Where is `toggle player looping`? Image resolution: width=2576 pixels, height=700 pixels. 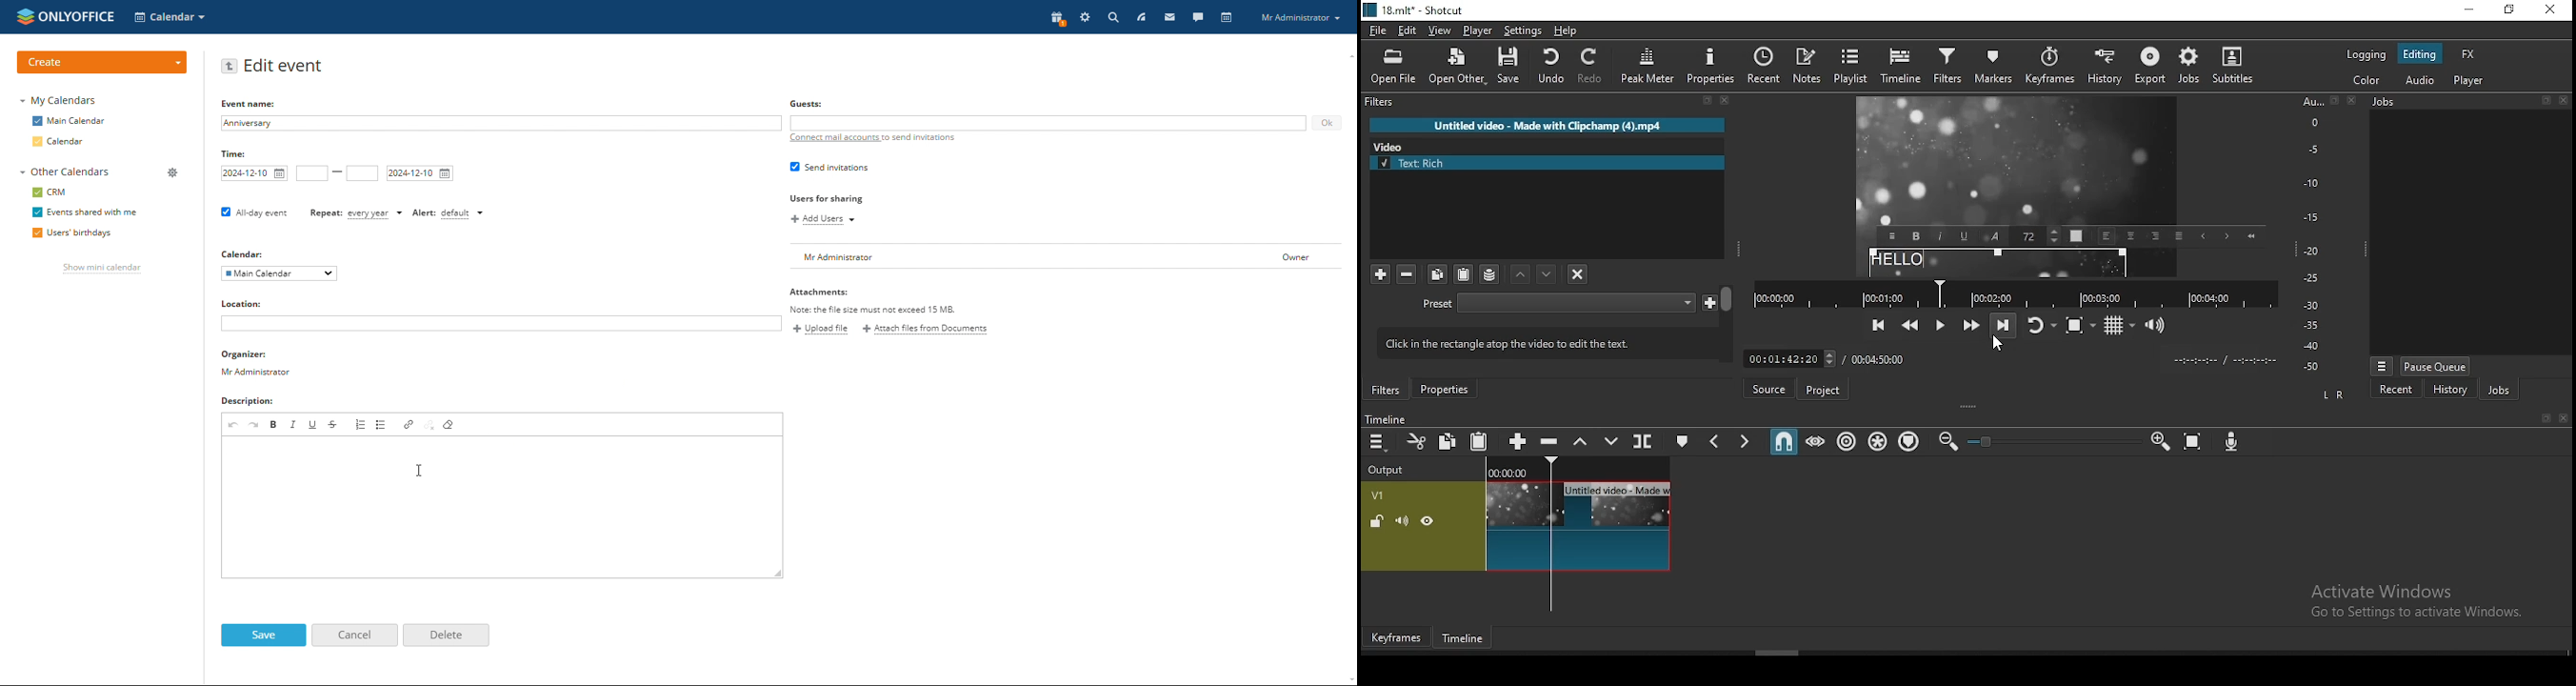
toggle player looping is located at coordinates (2044, 325).